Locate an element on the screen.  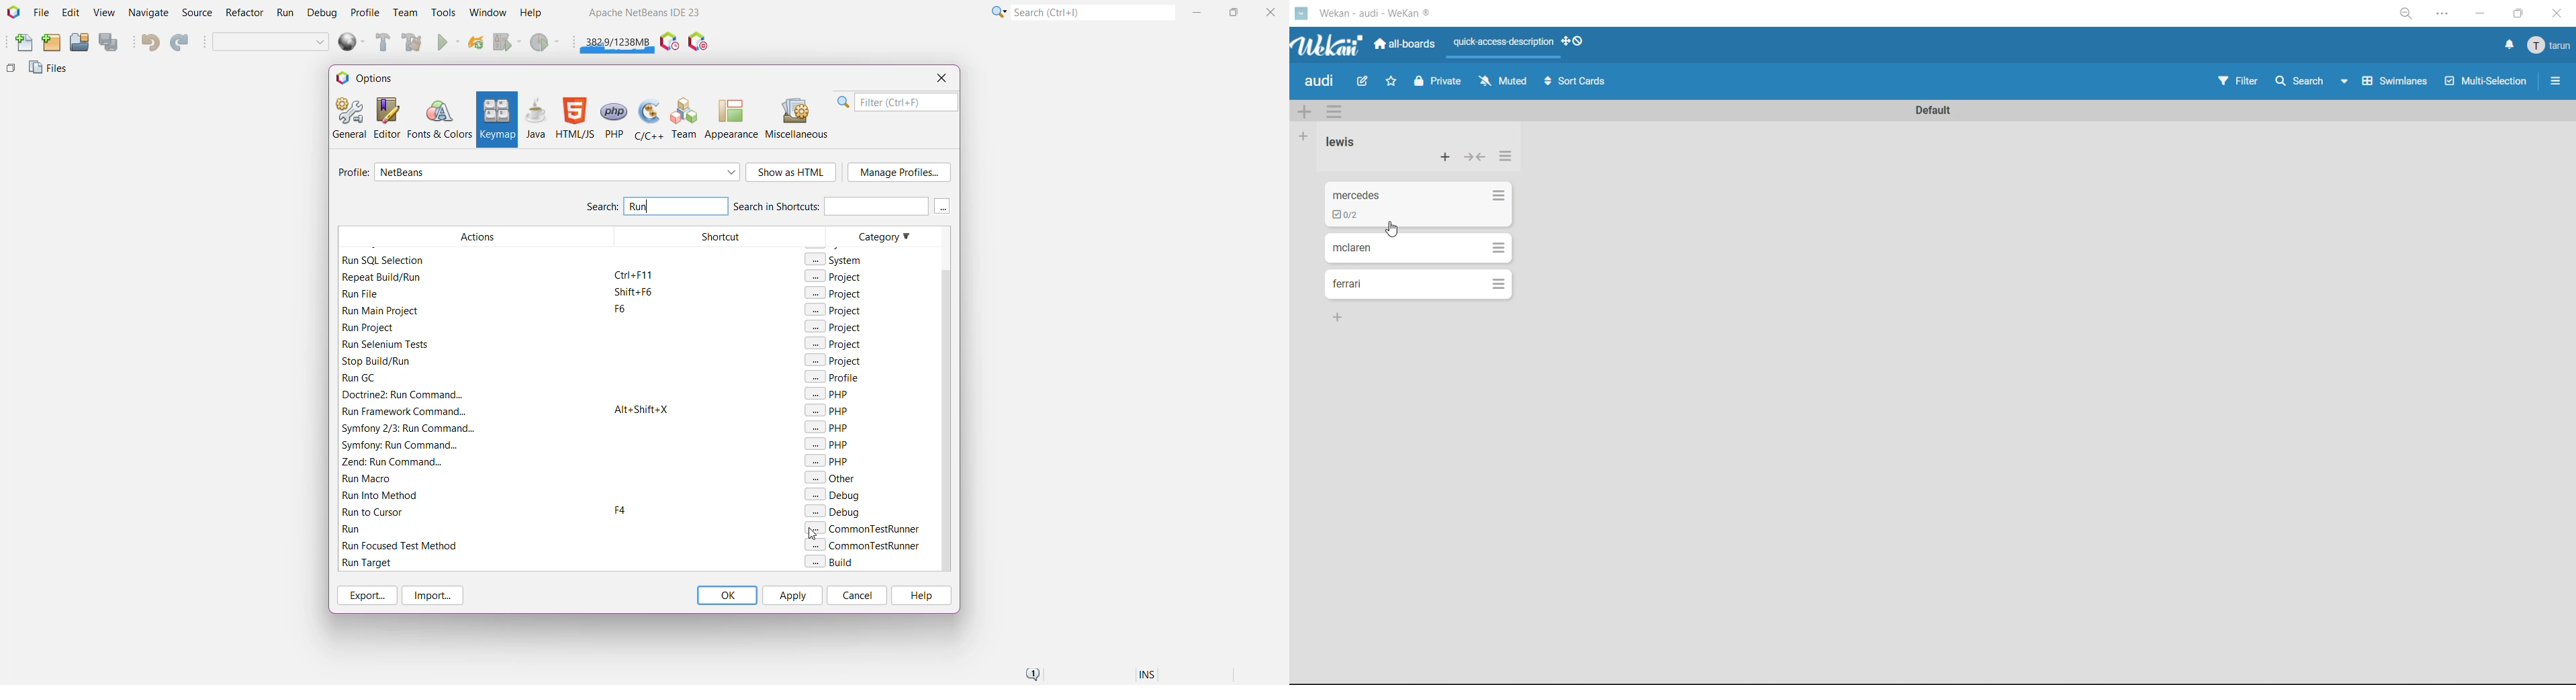
multiselection is located at coordinates (2486, 83).